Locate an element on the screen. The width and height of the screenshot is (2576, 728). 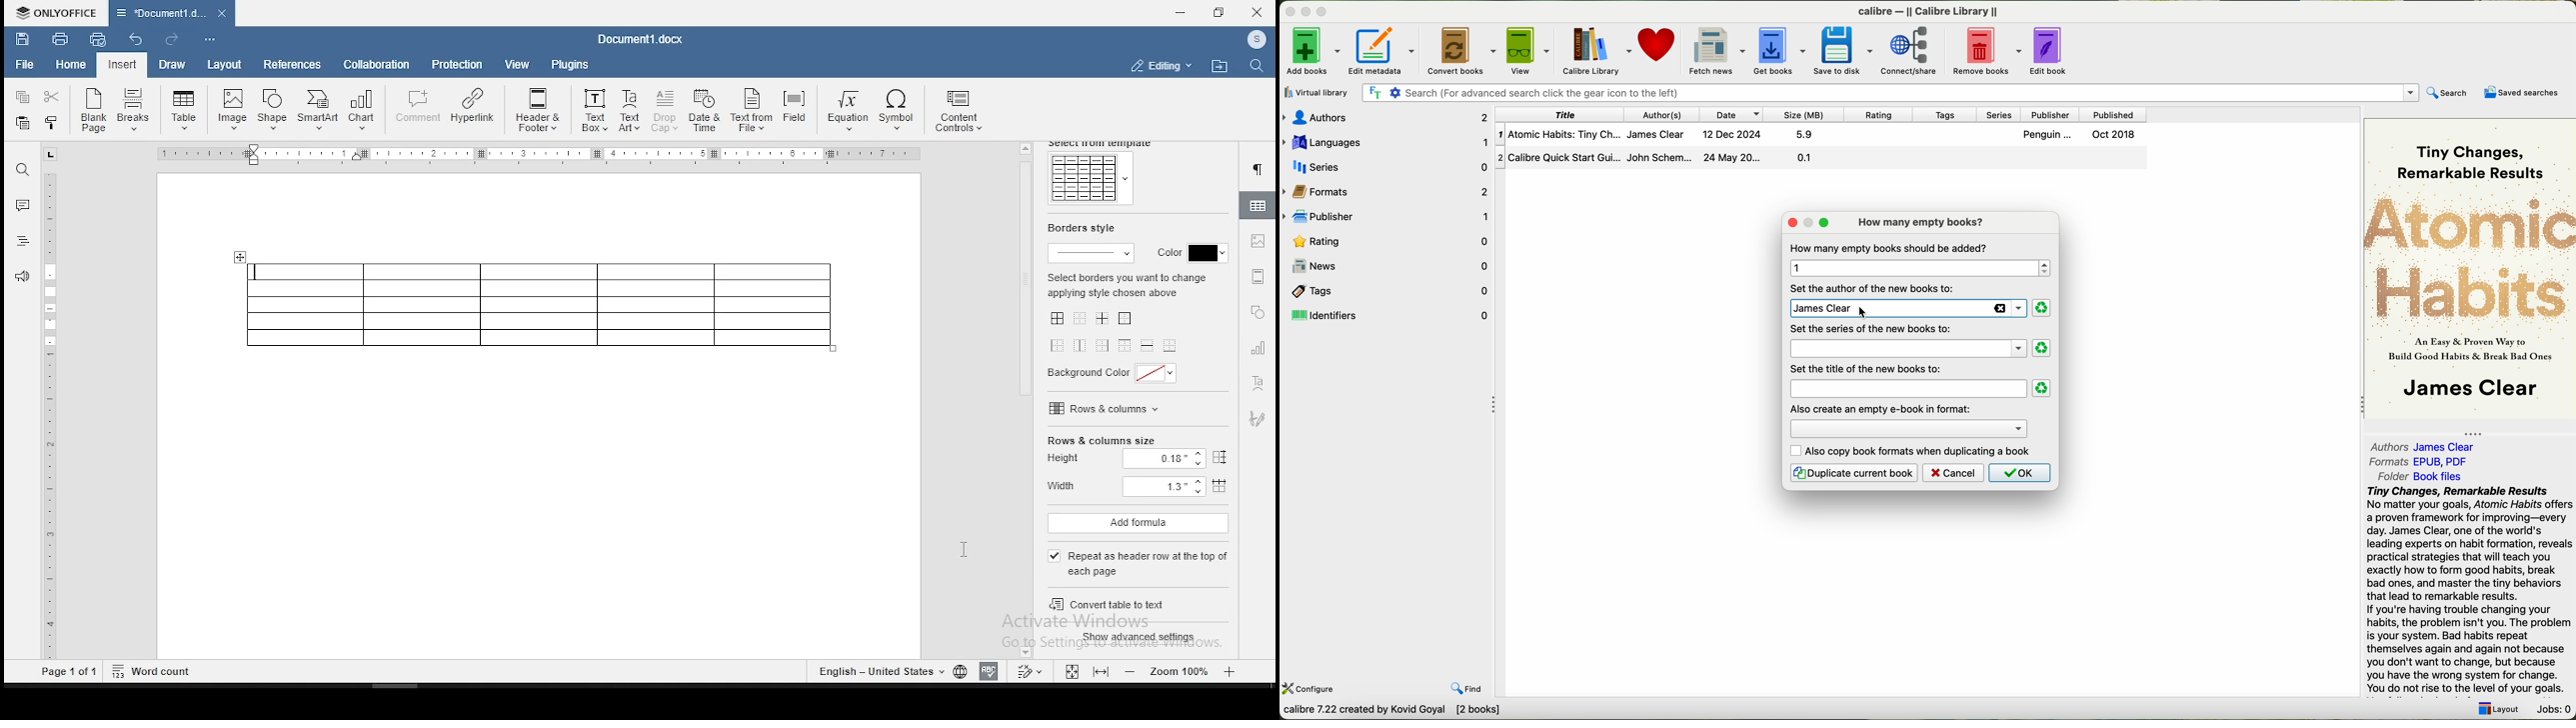
height is located at coordinates (1142, 460).